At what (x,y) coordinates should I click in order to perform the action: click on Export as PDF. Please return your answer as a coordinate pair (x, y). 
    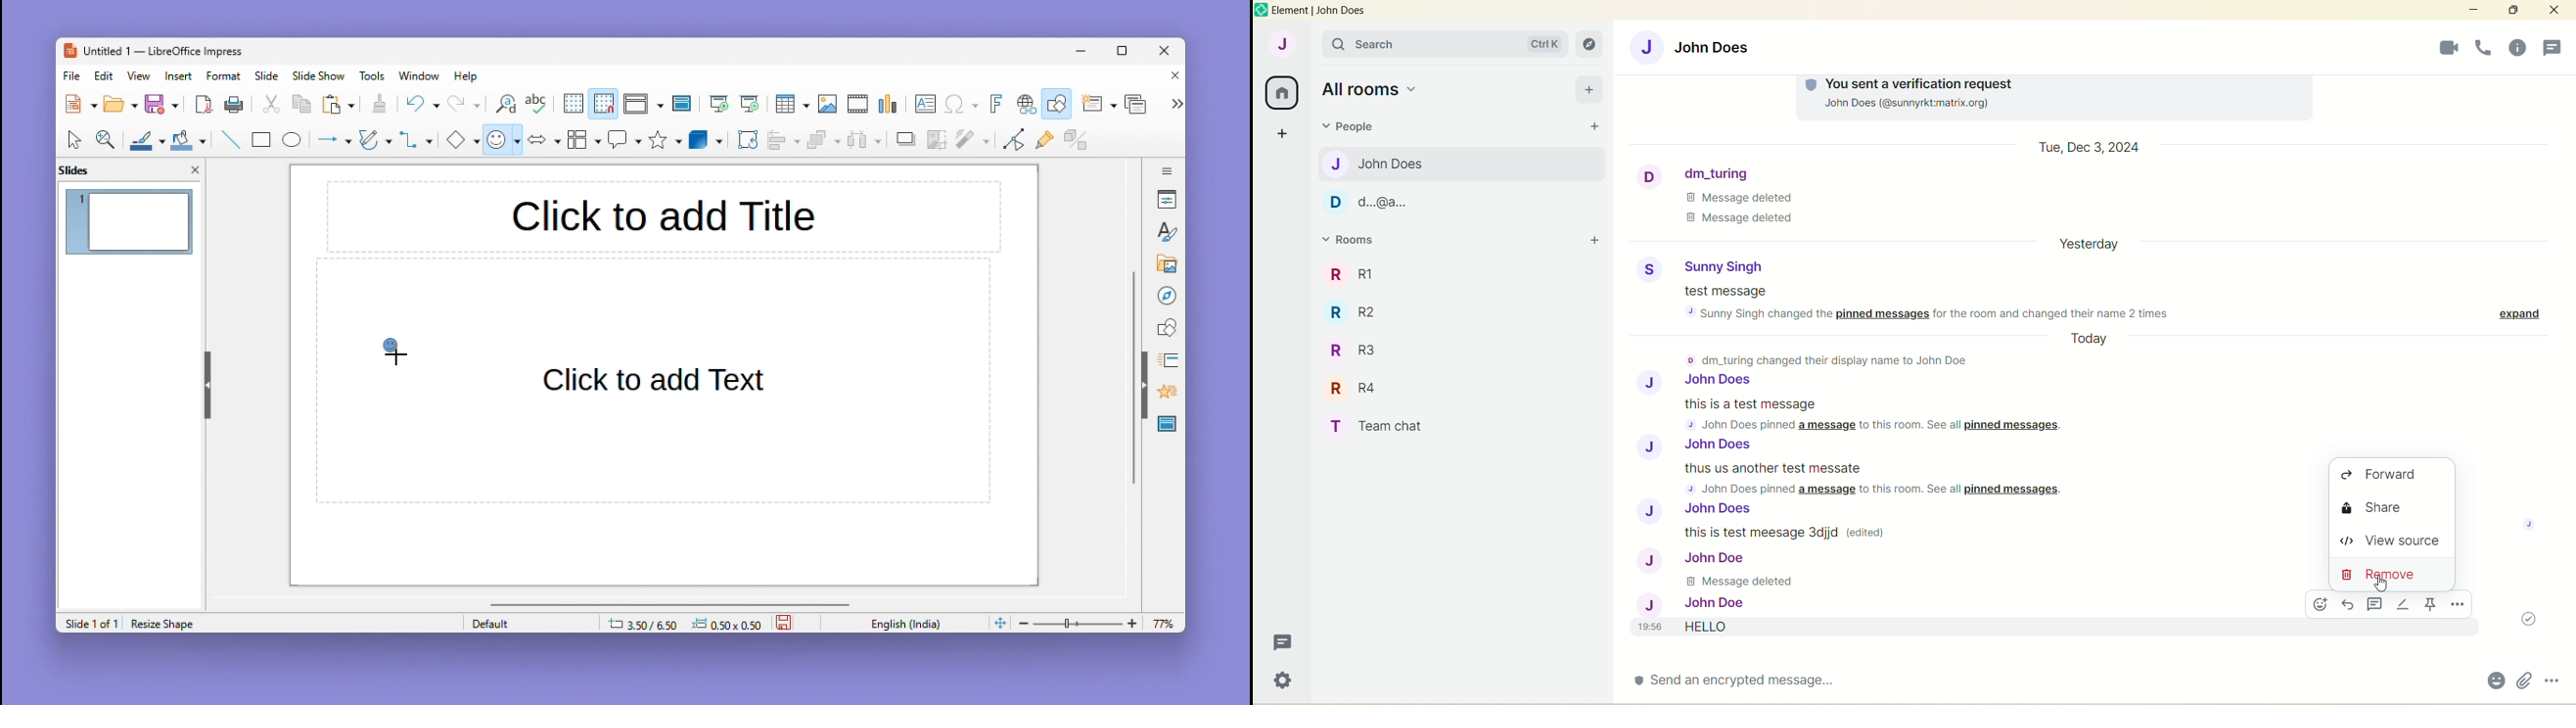
    Looking at the image, I should click on (204, 106).